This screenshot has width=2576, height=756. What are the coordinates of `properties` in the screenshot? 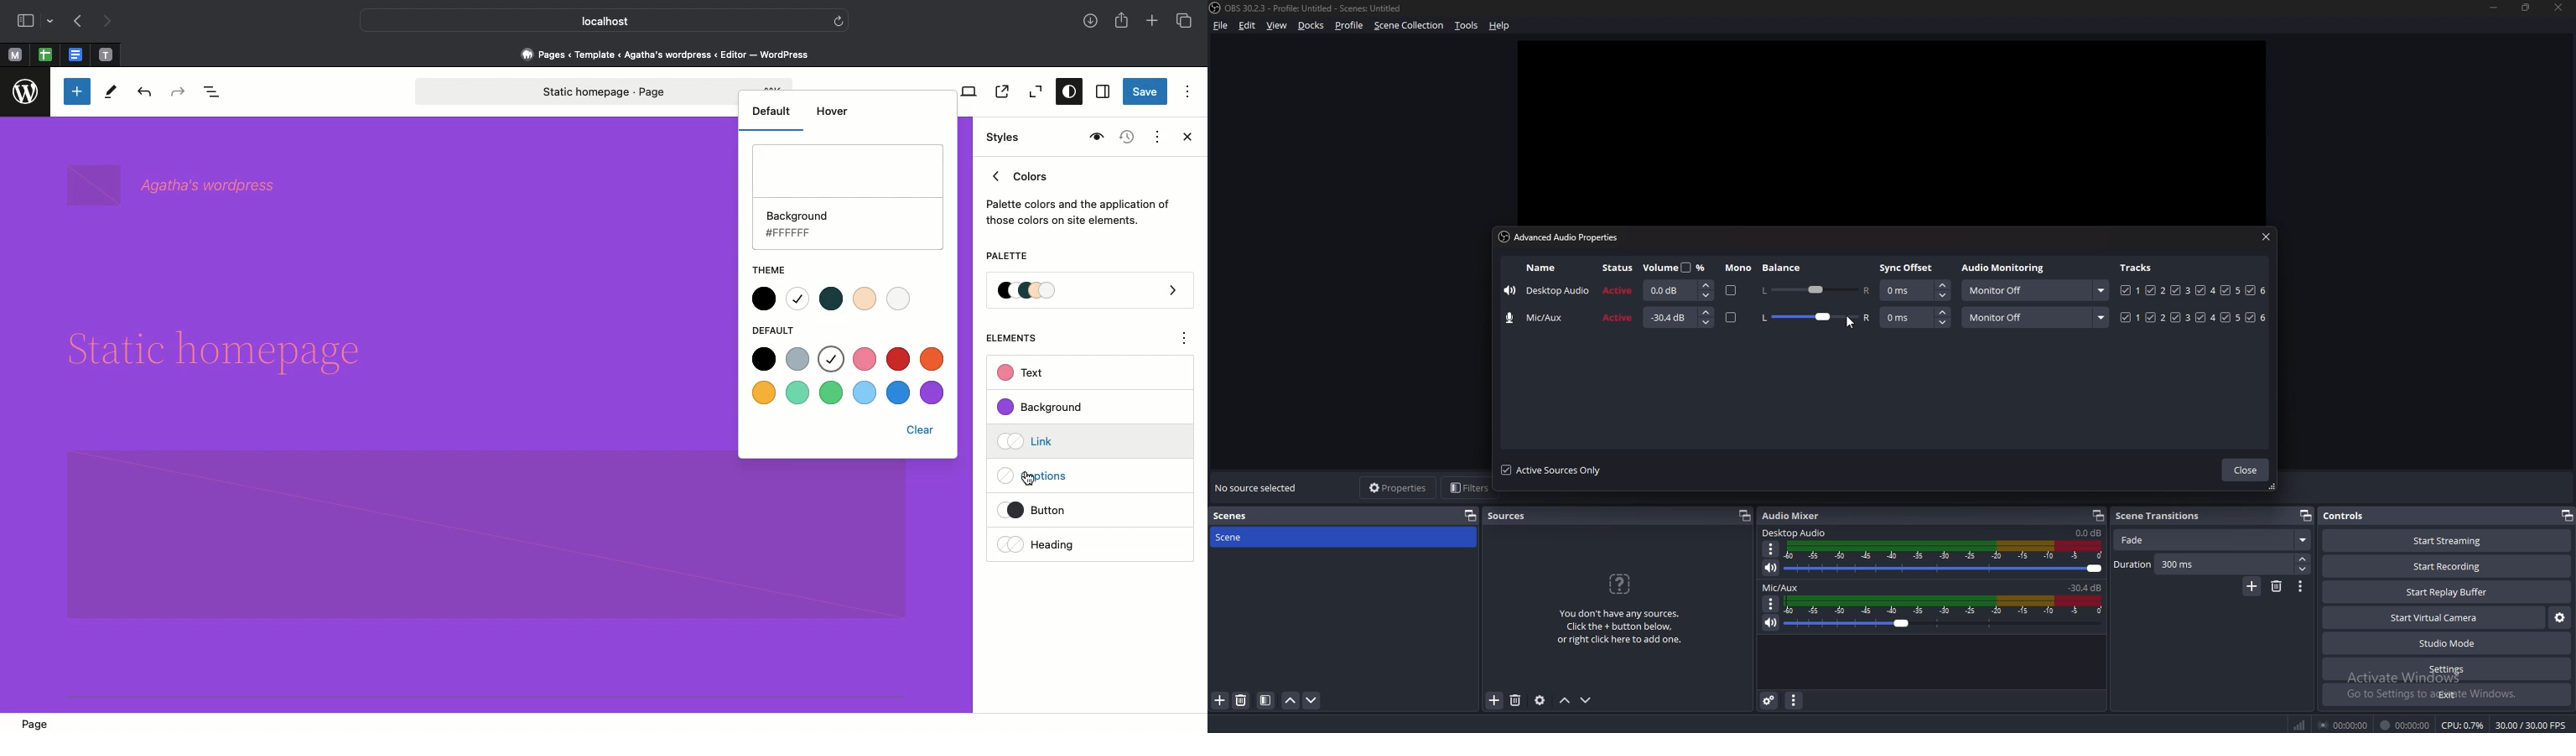 It's located at (1401, 488).